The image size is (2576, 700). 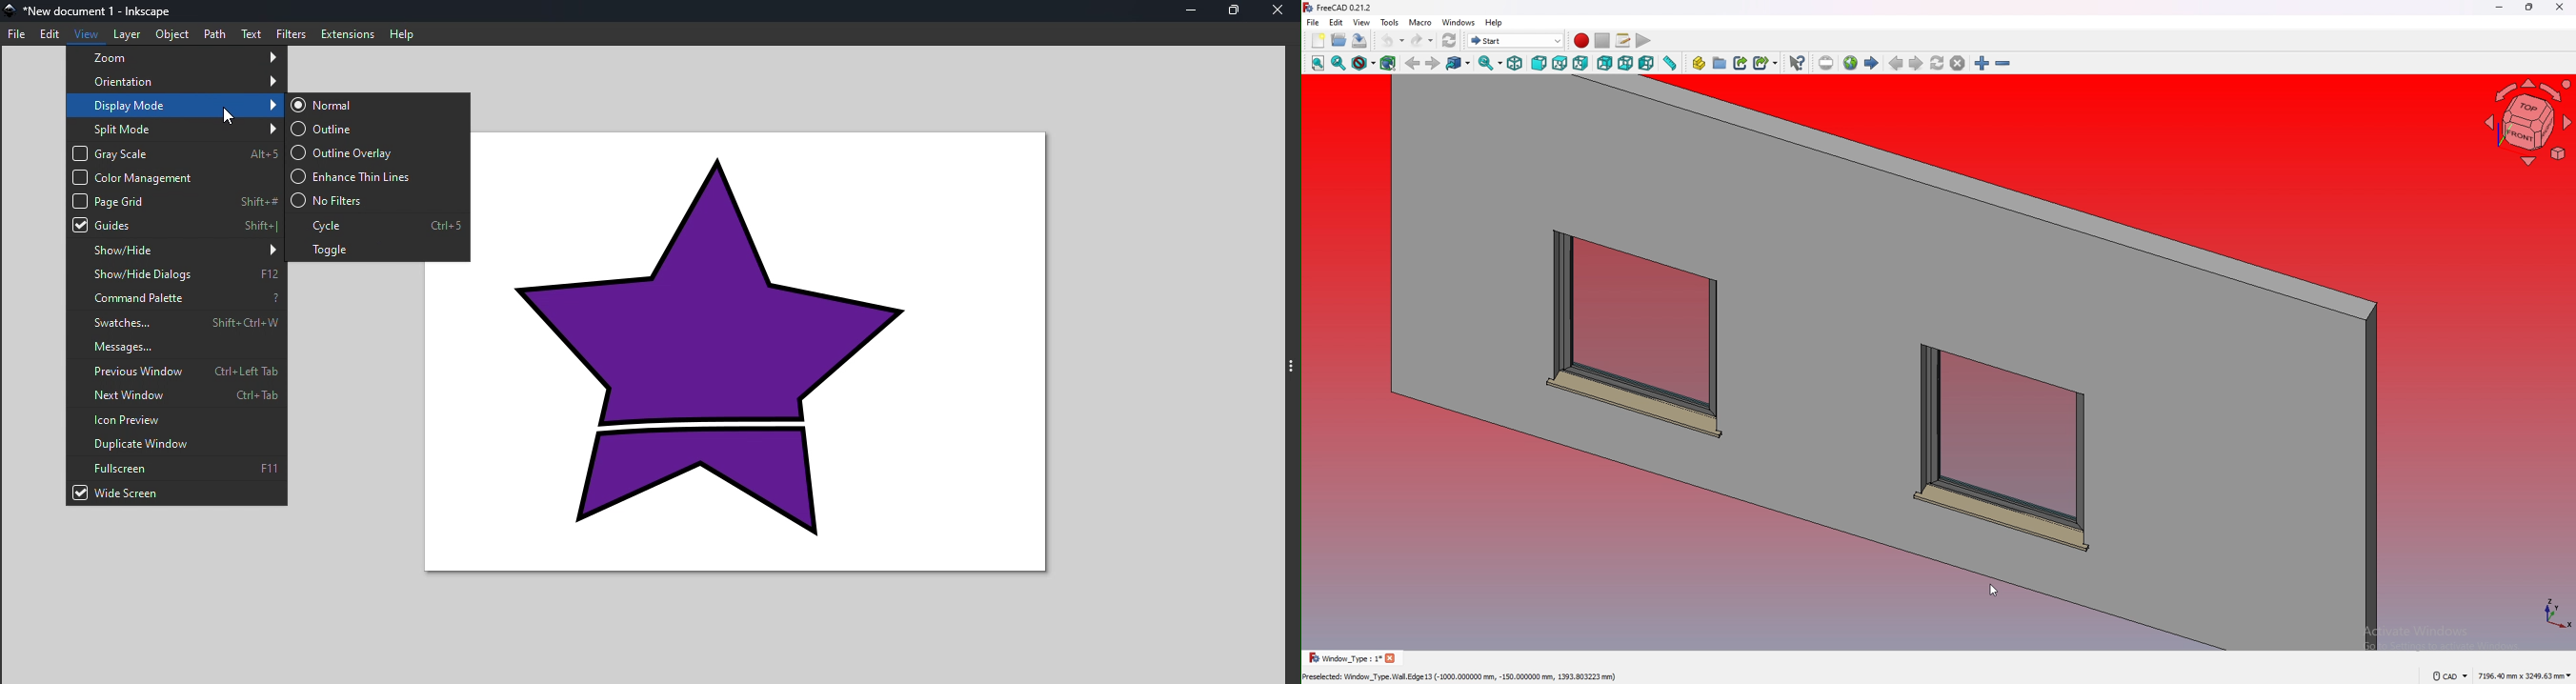 I want to click on help, so click(x=1493, y=23).